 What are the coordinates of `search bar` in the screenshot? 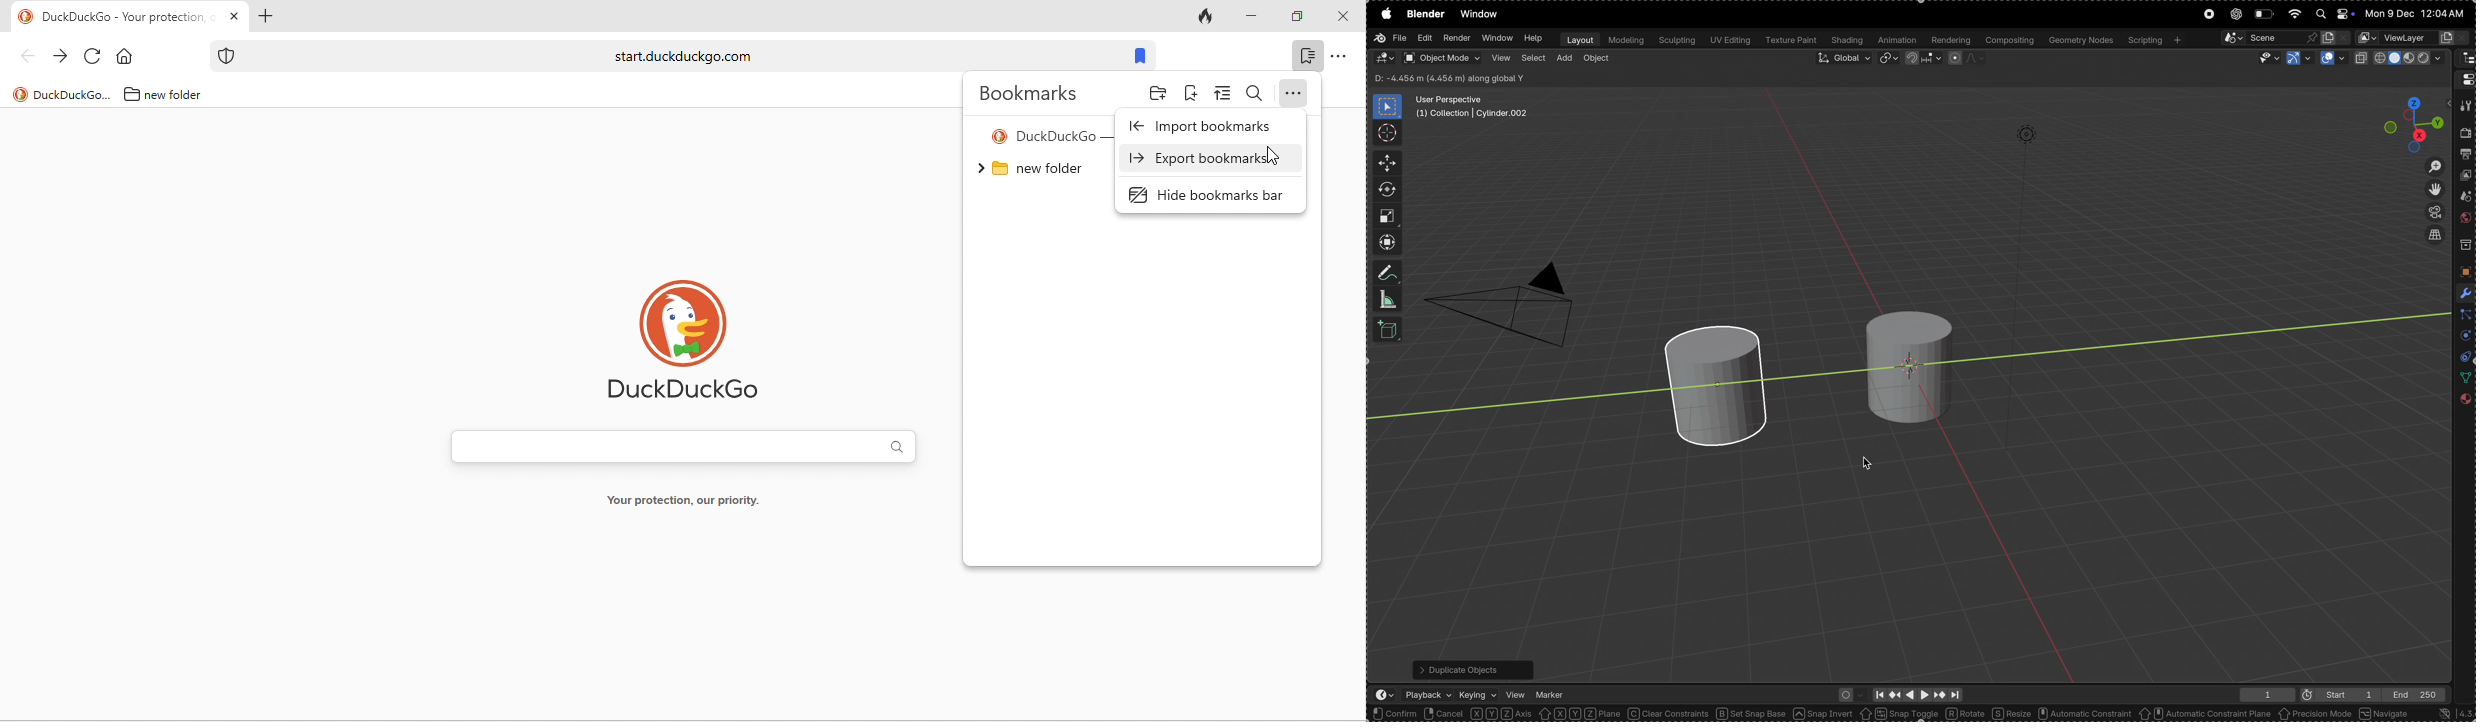 It's located at (685, 446).